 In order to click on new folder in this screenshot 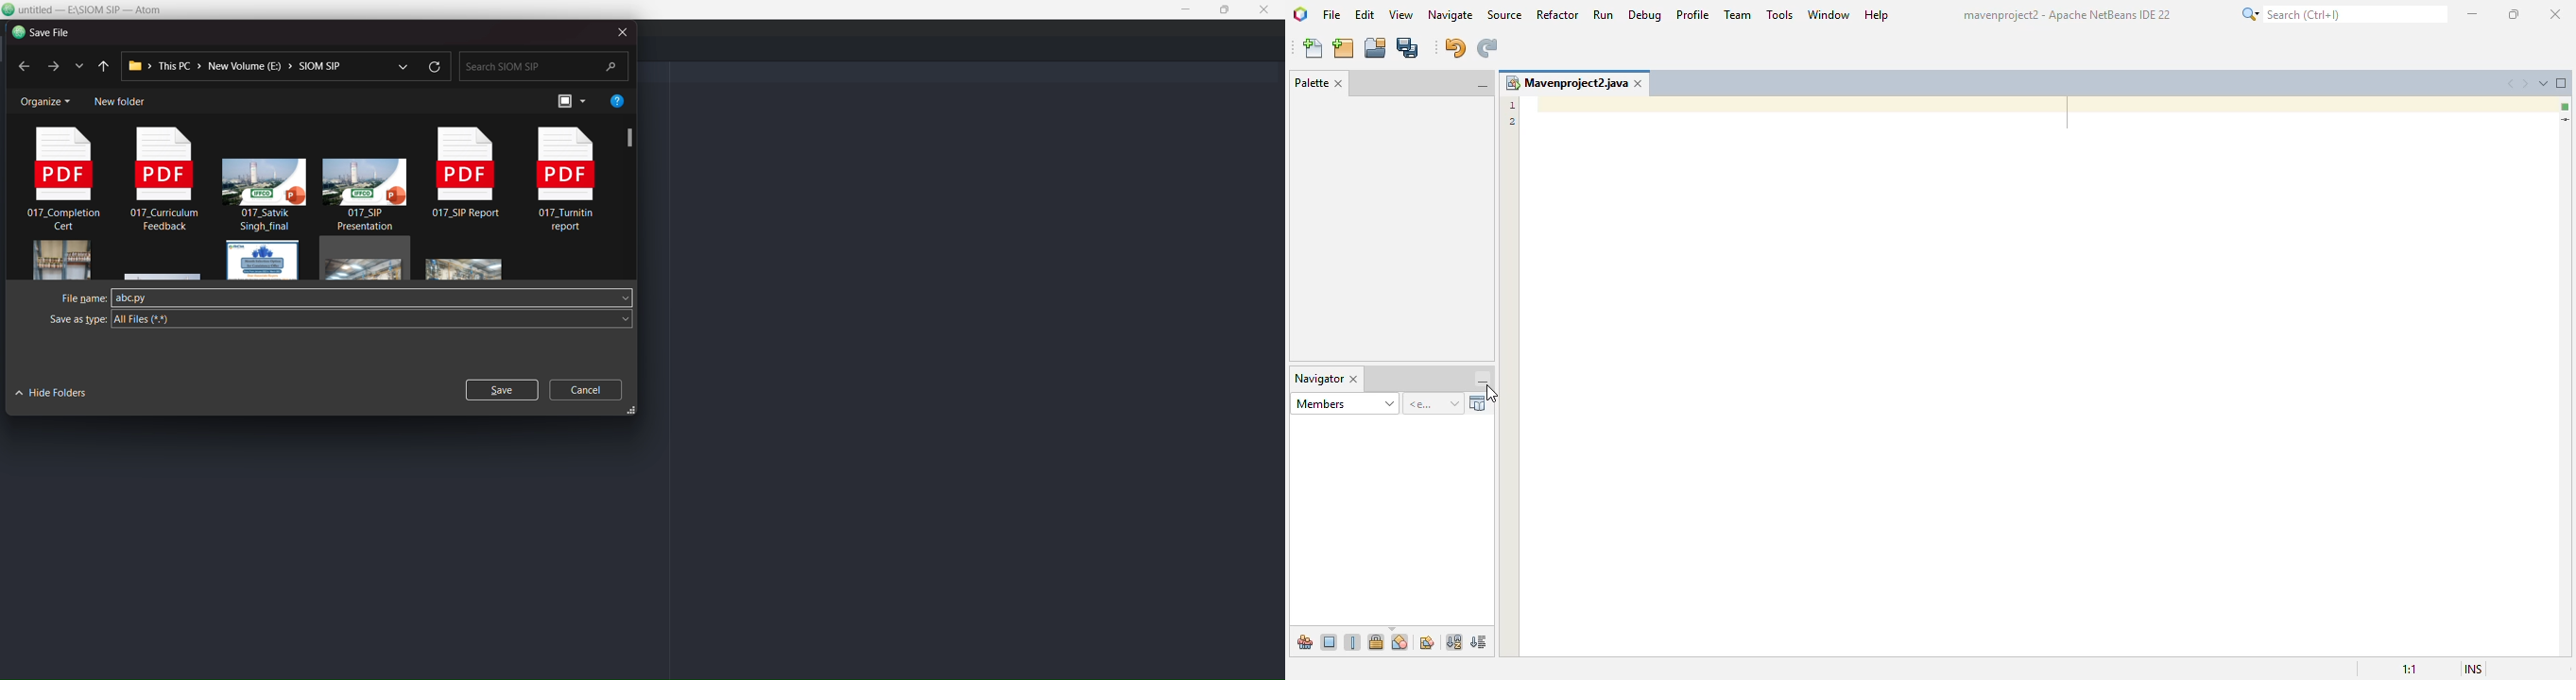, I will do `click(118, 99)`.